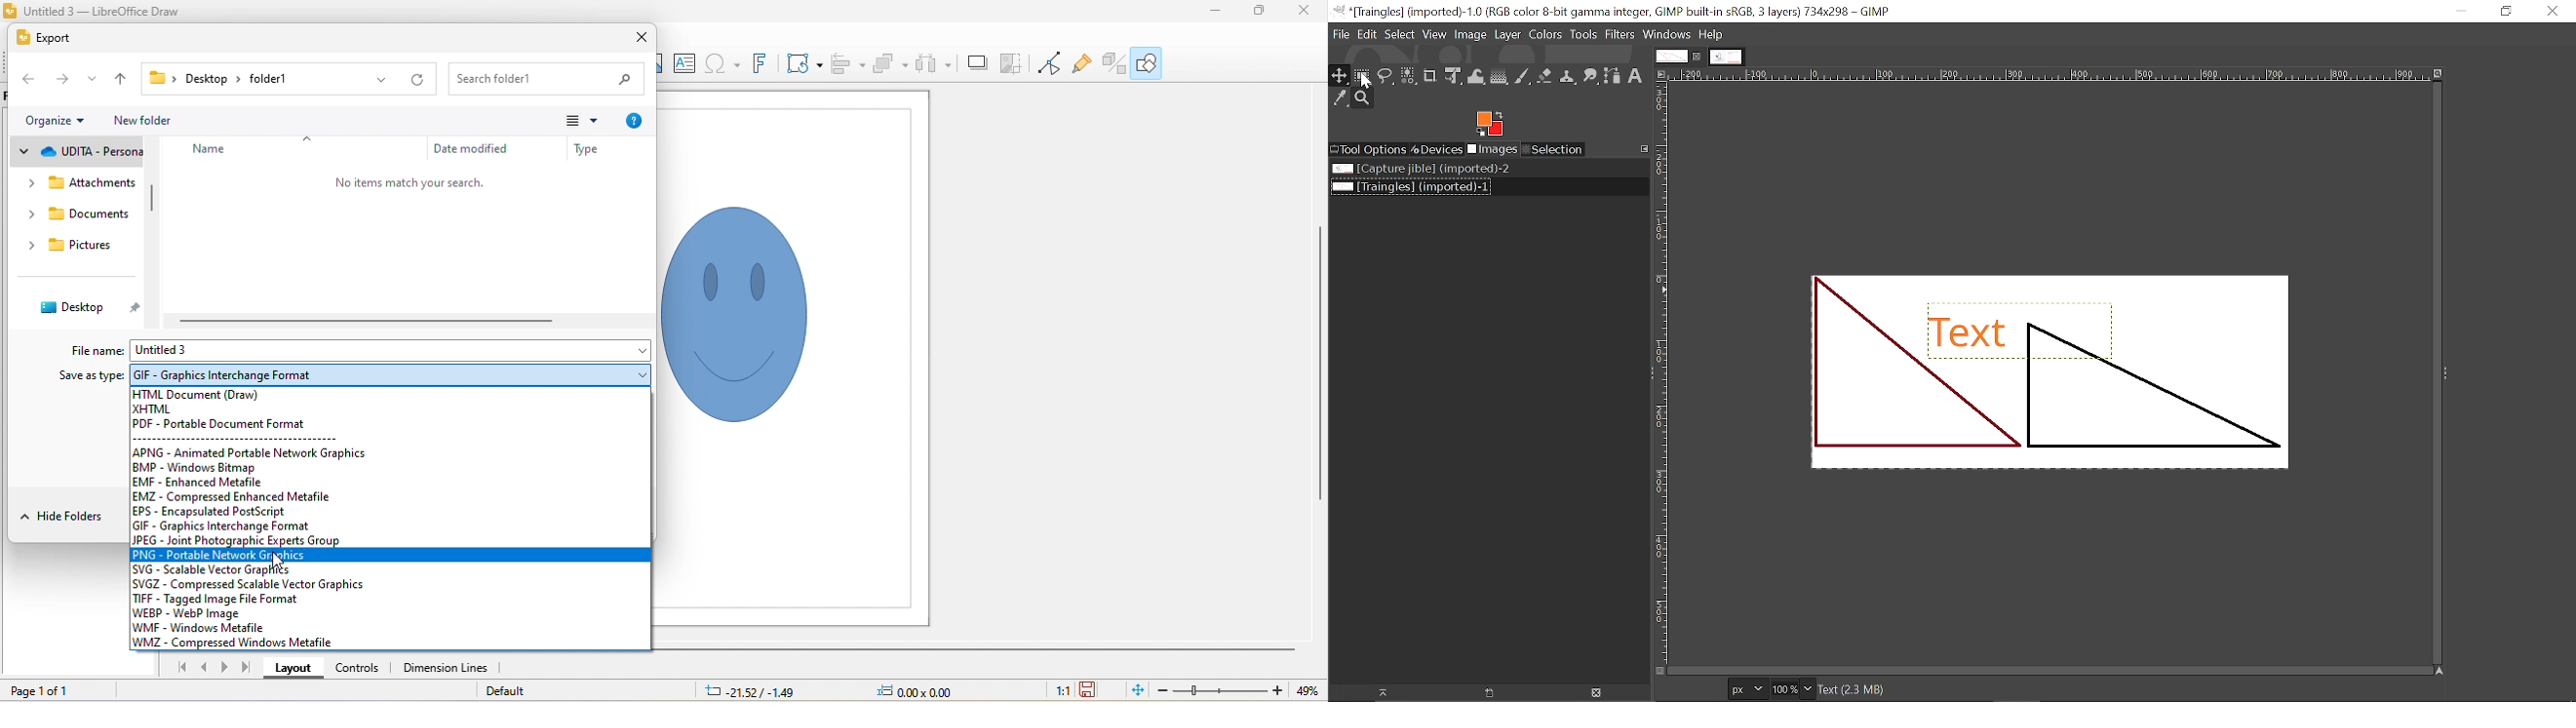 The height and width of the screenshot is (728, 2576). I want to click on joint photographic expert group, so click(281, 540).